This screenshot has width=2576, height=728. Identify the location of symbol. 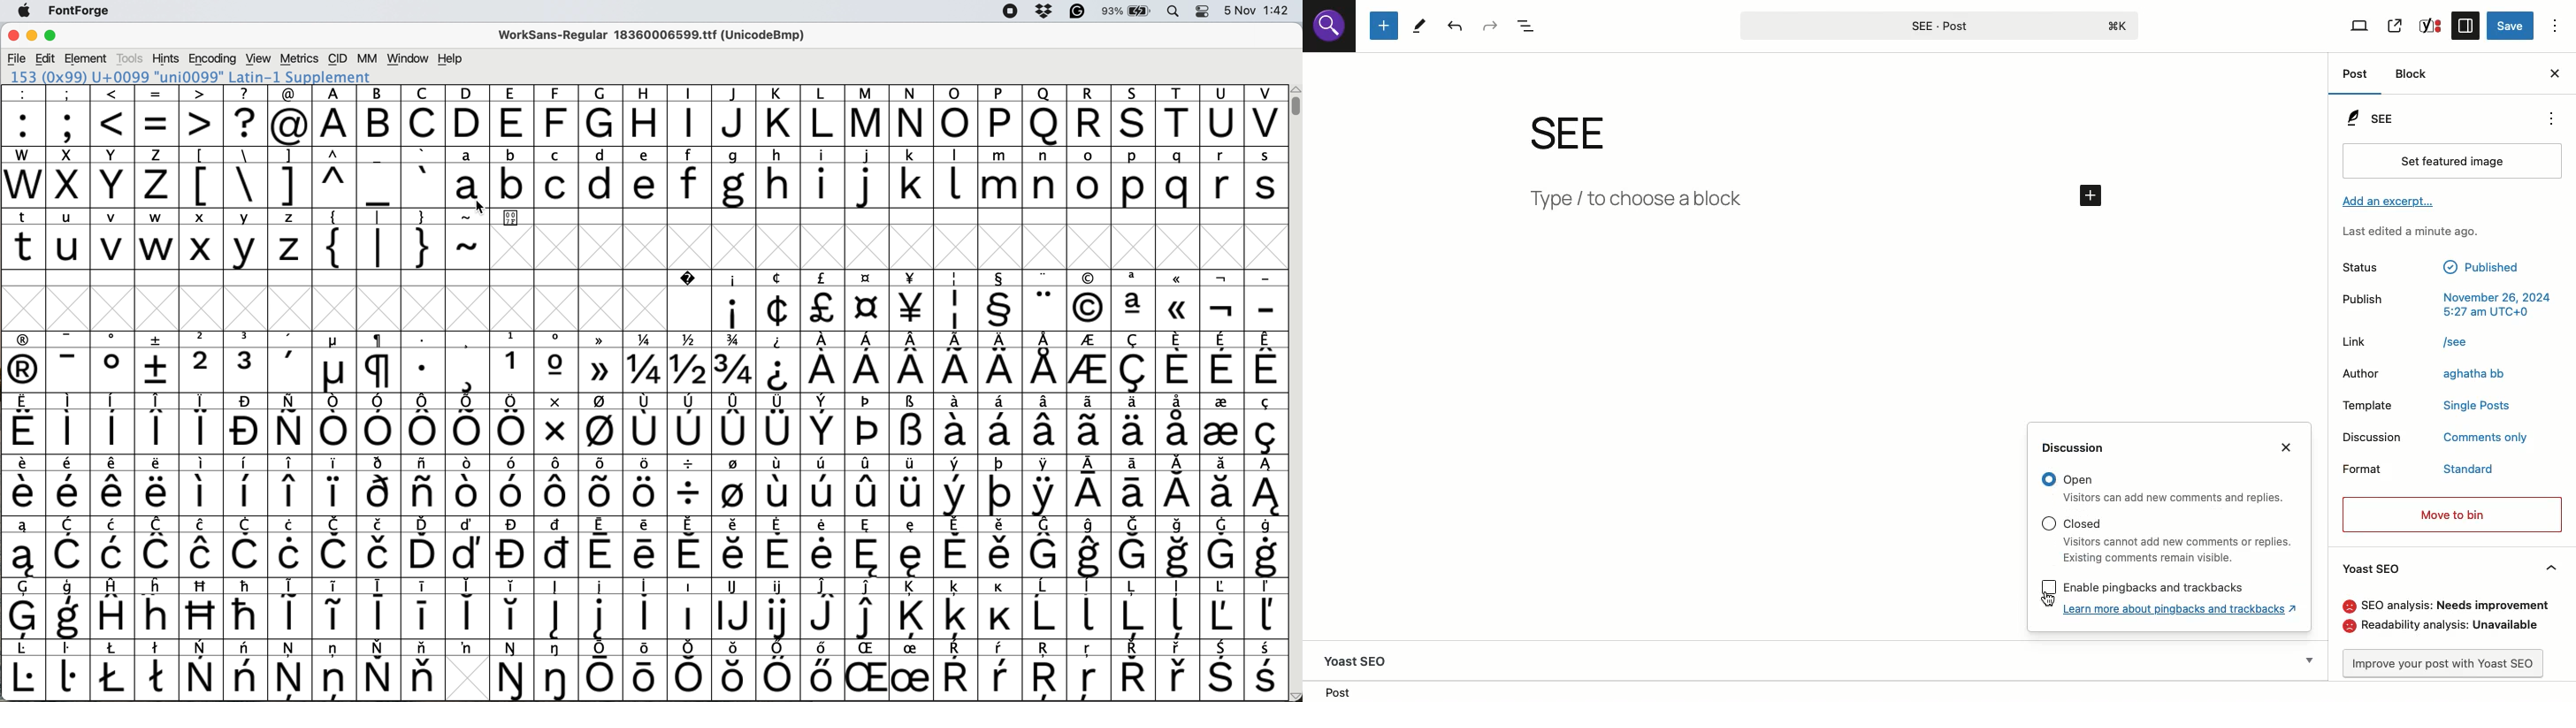
(1181, 548).